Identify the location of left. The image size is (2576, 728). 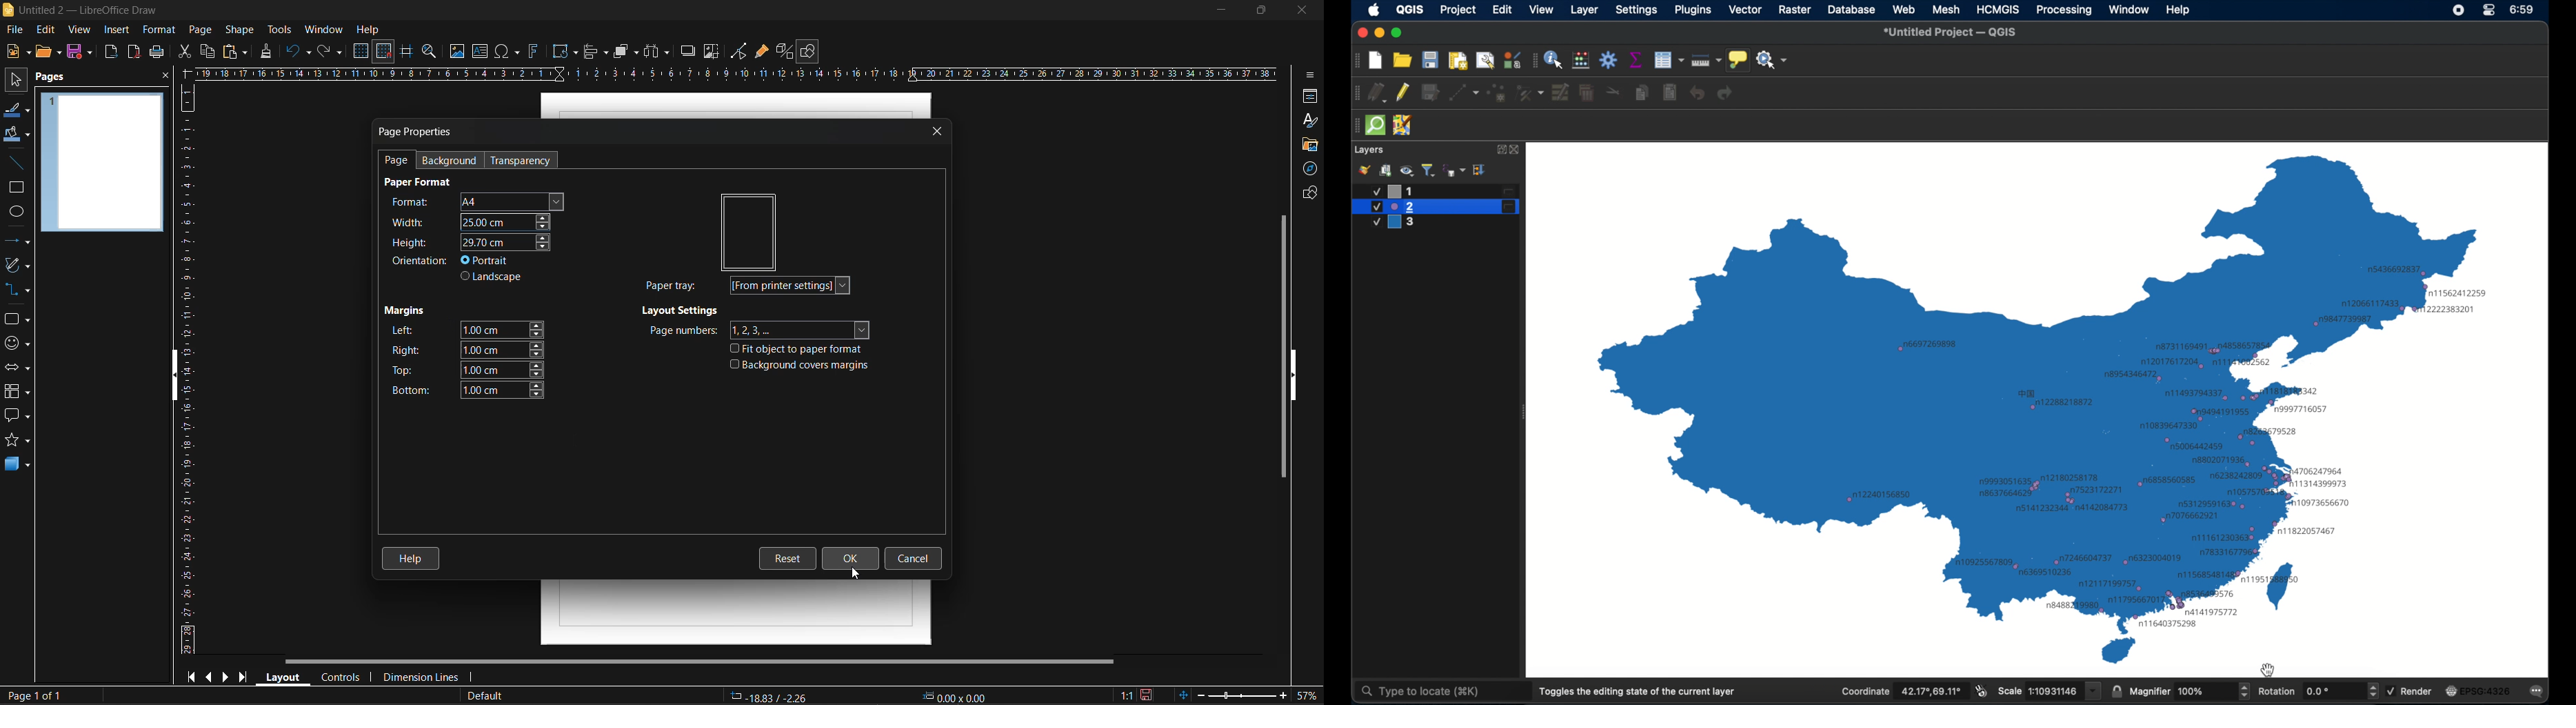
(466, 329).